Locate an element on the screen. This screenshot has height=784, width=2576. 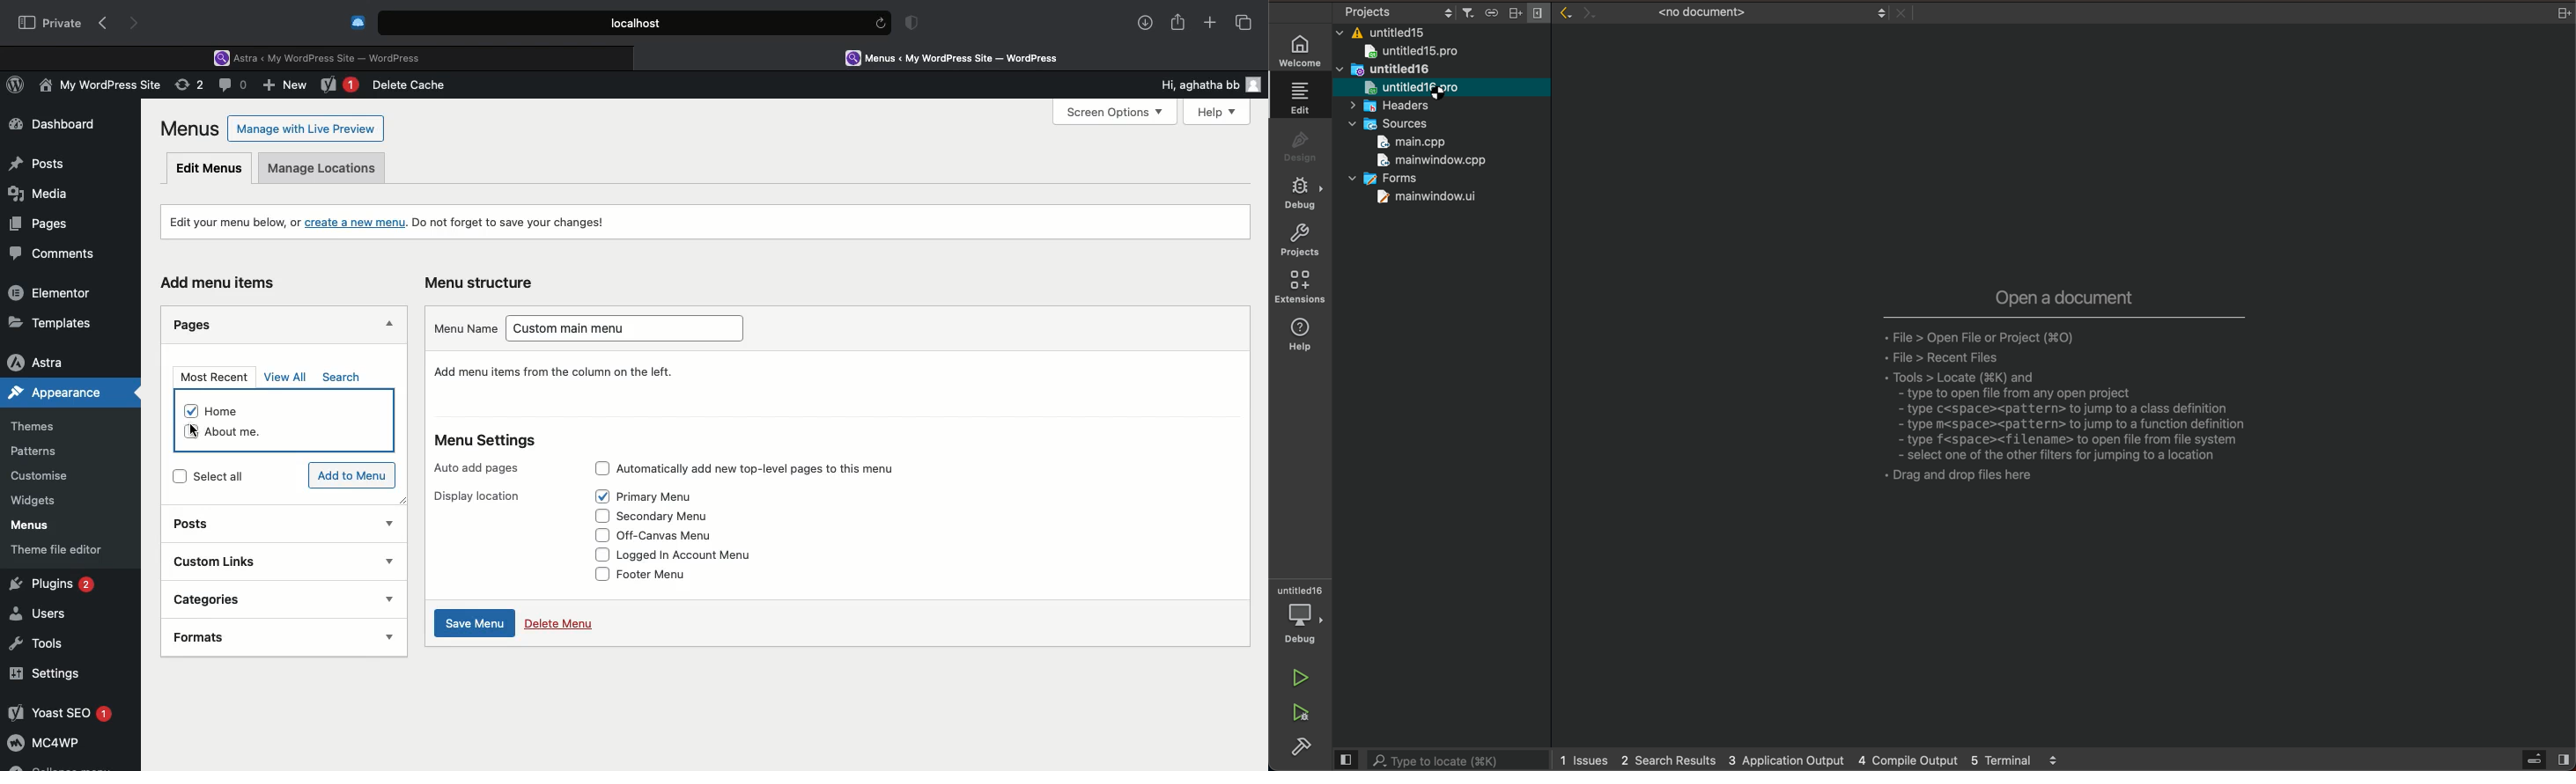
Delete cache is located at coordinates (412, 85).